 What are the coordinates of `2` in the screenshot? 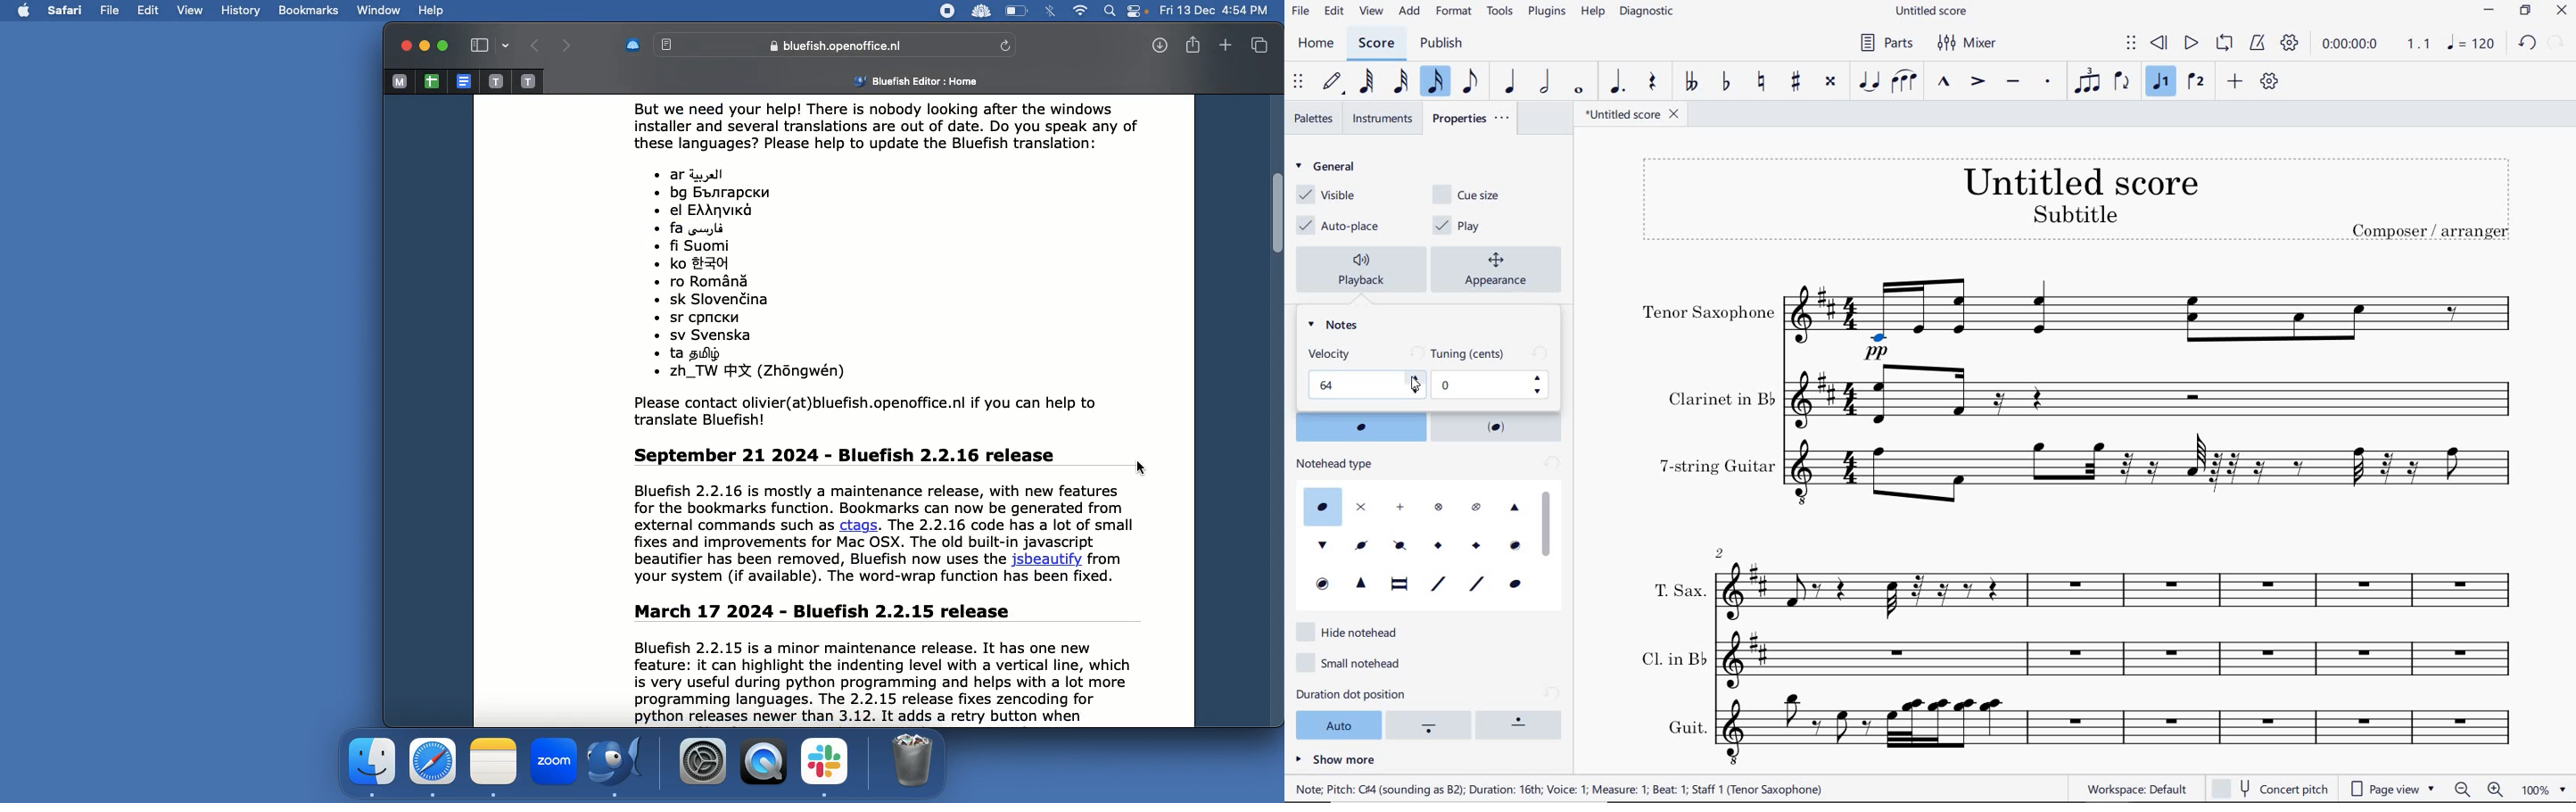 It's located at (1720, 551).